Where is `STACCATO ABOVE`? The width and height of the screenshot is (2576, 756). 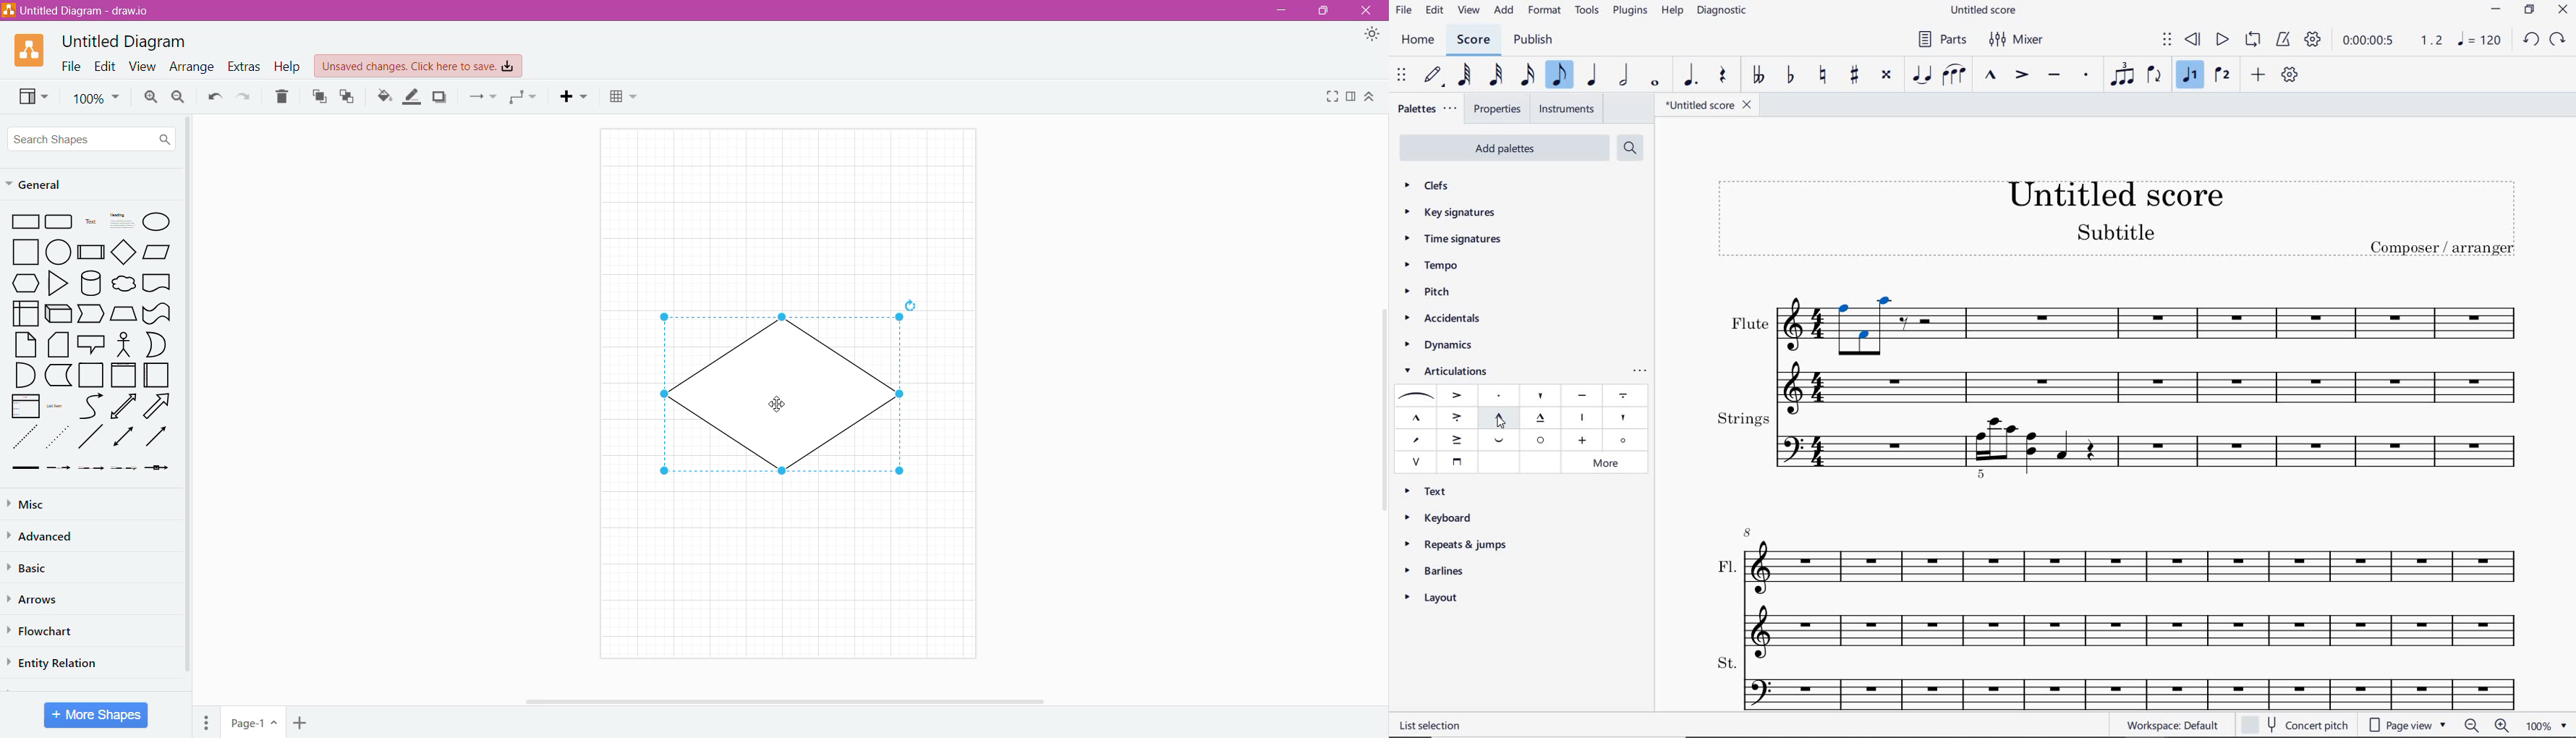
STACCATO ABOVE is located at coordinates (1499, 396).